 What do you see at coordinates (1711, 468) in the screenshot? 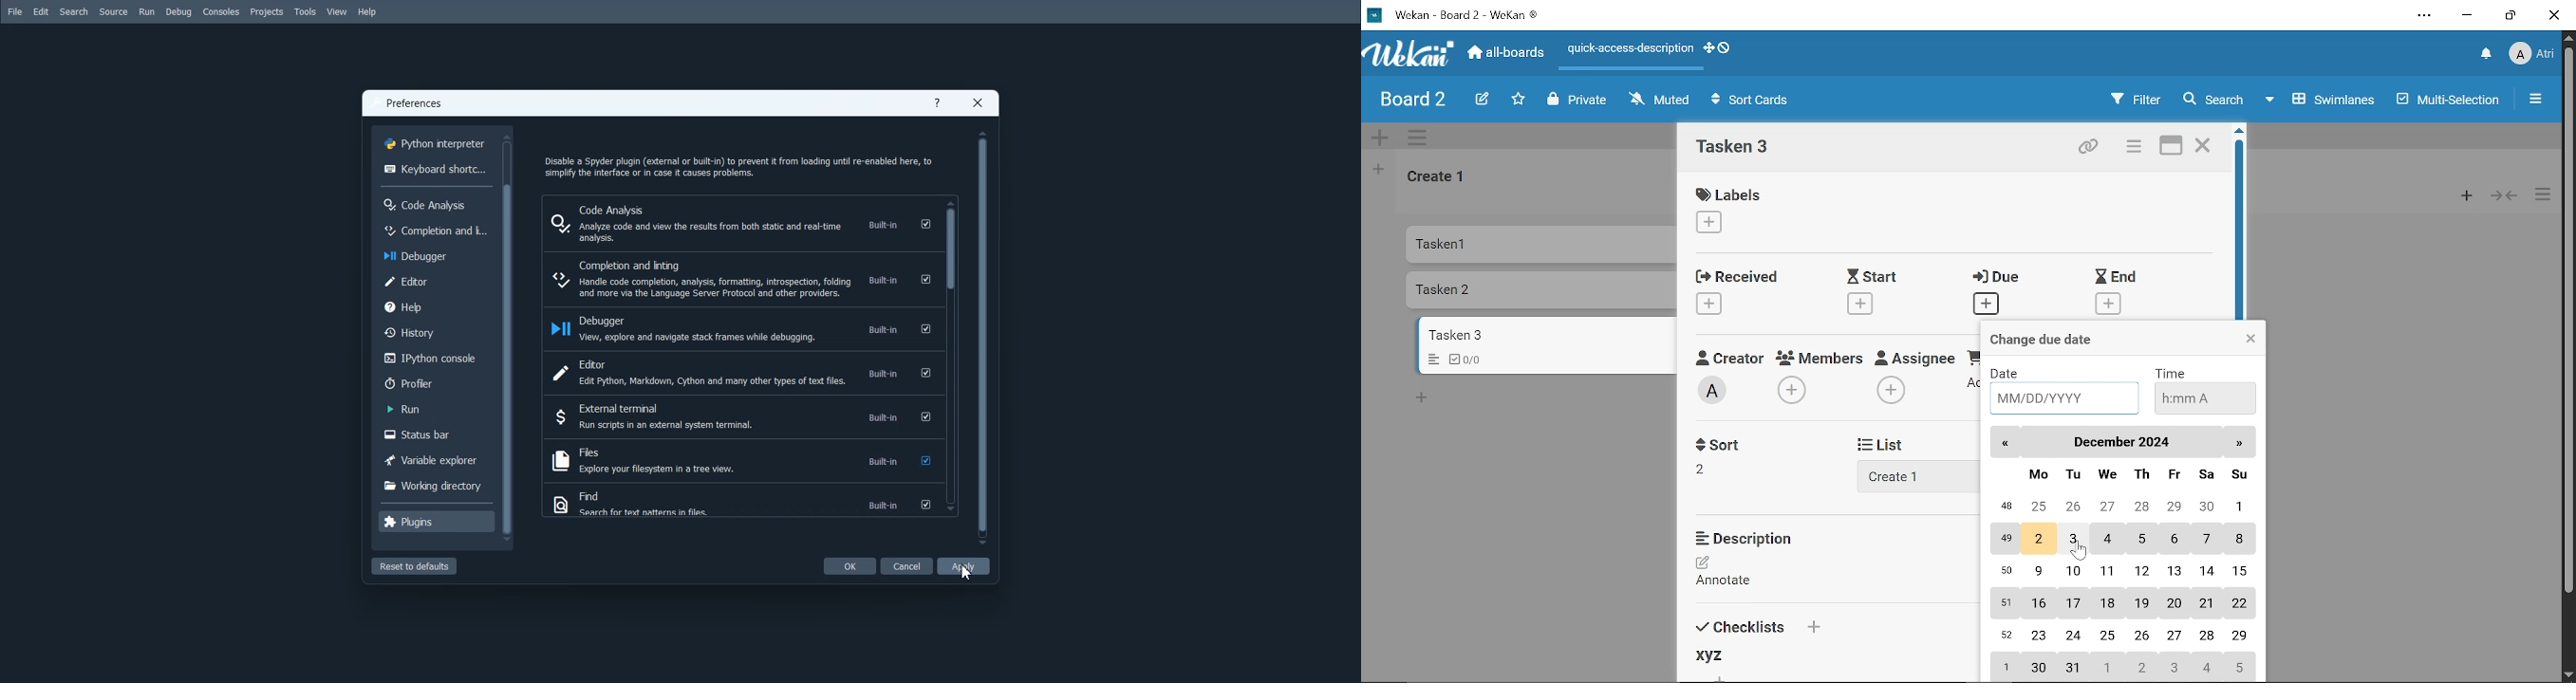
I see `Sort` at bounding box center [1711, 468].